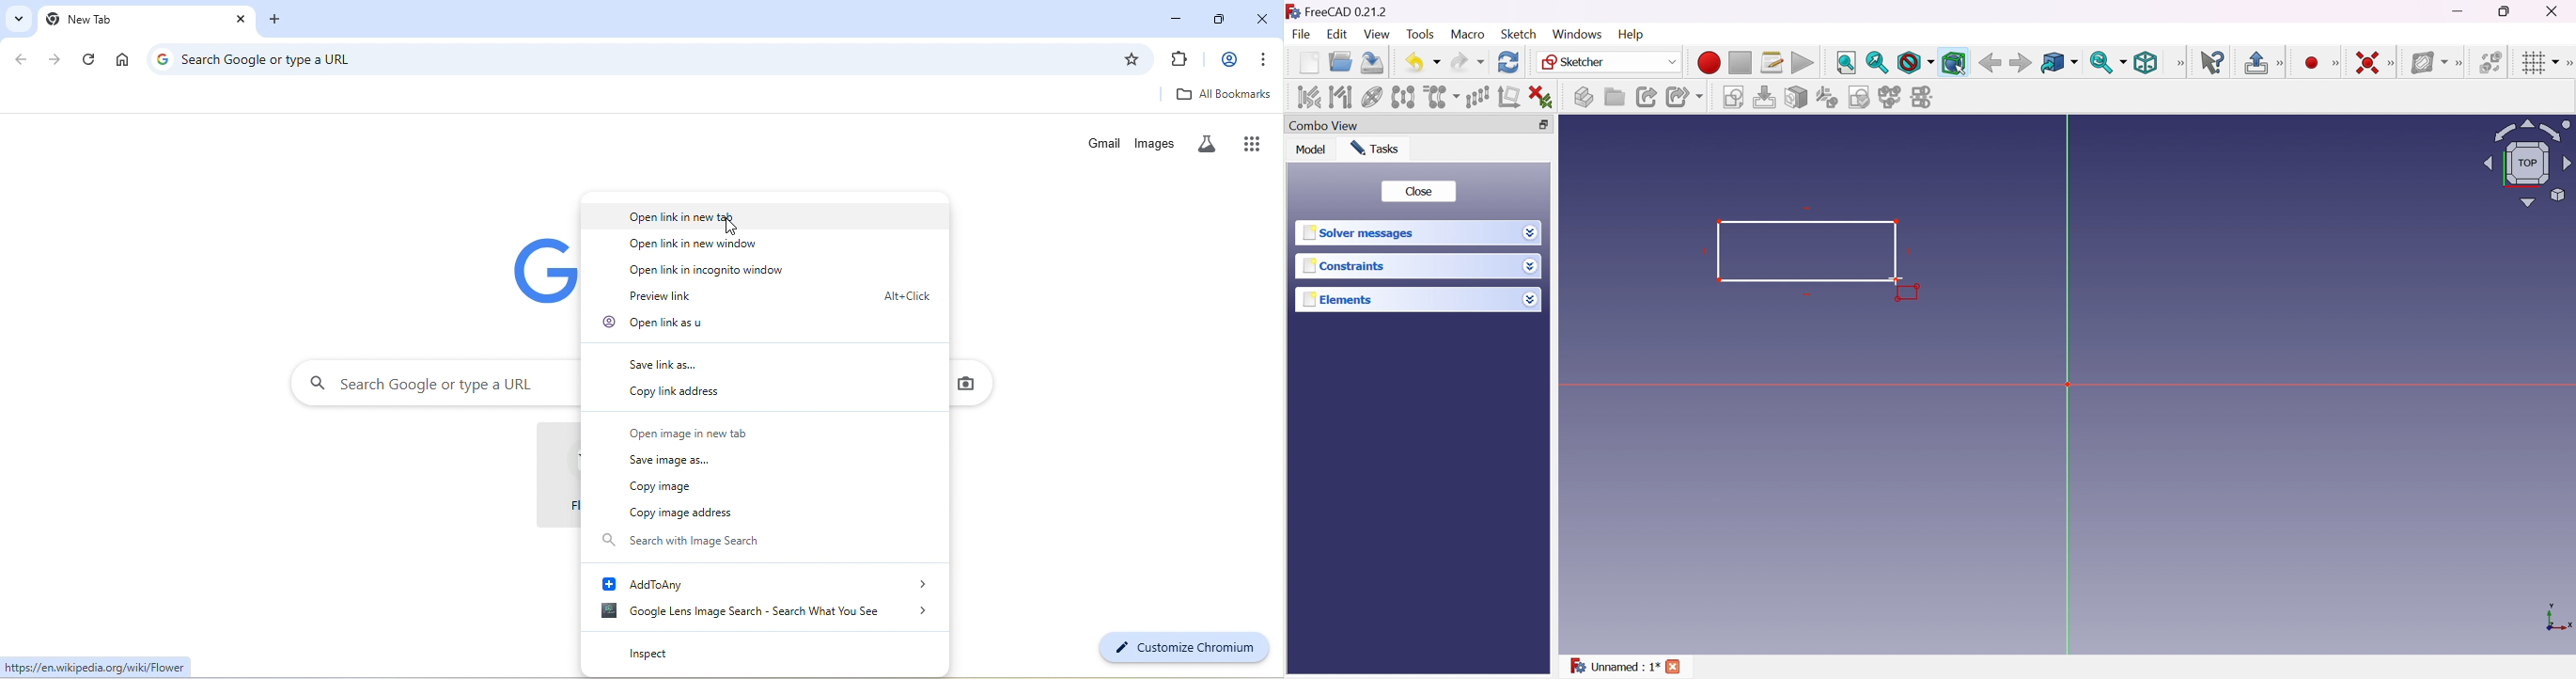  What do you see at coordinates (1338, 34) in the screenshot?
I see `Edit` at bounding box center [1338, 34].